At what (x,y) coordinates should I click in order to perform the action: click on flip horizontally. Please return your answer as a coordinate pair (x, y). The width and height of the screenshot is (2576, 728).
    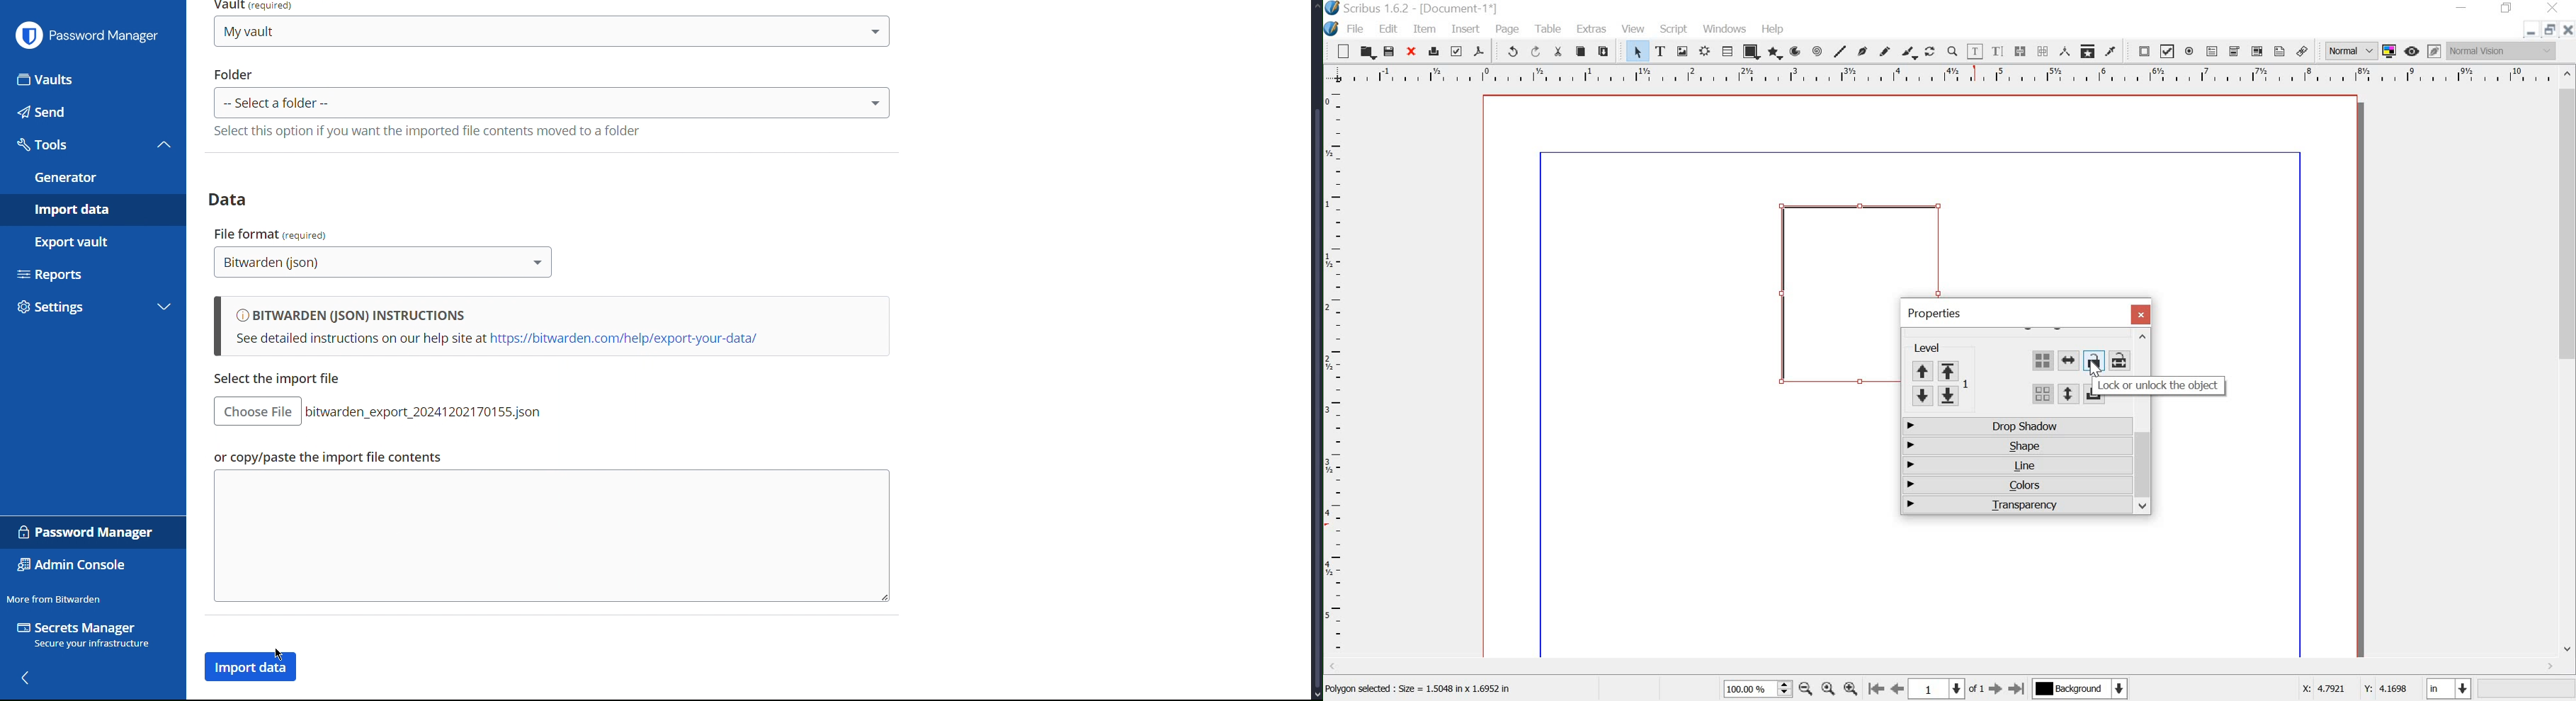
    Looking at the image, I should click on (2069, 362).